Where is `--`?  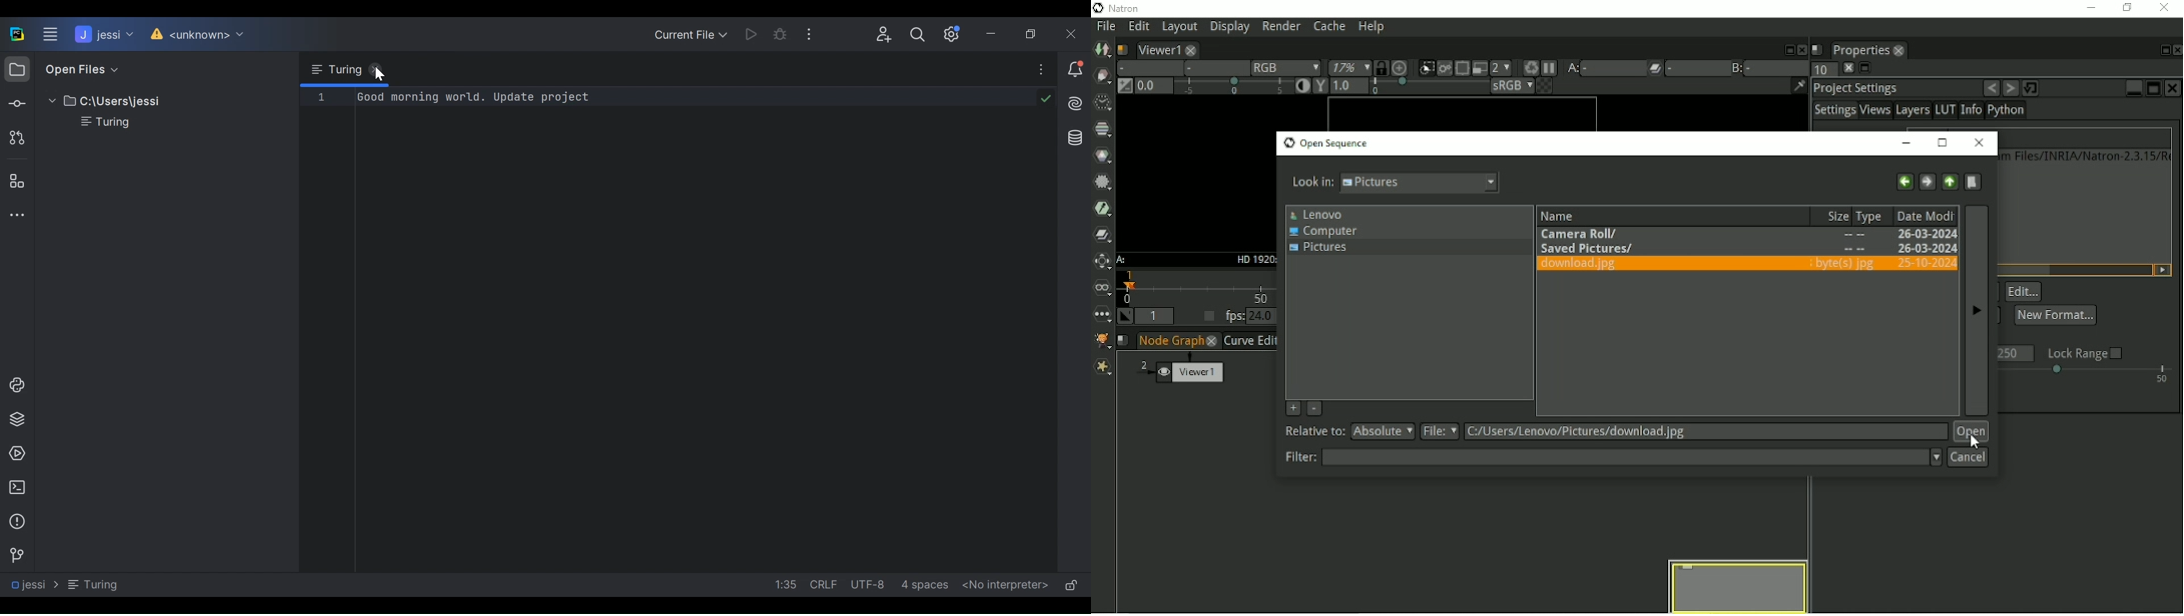 -- is located at coordinates (1853, 250).